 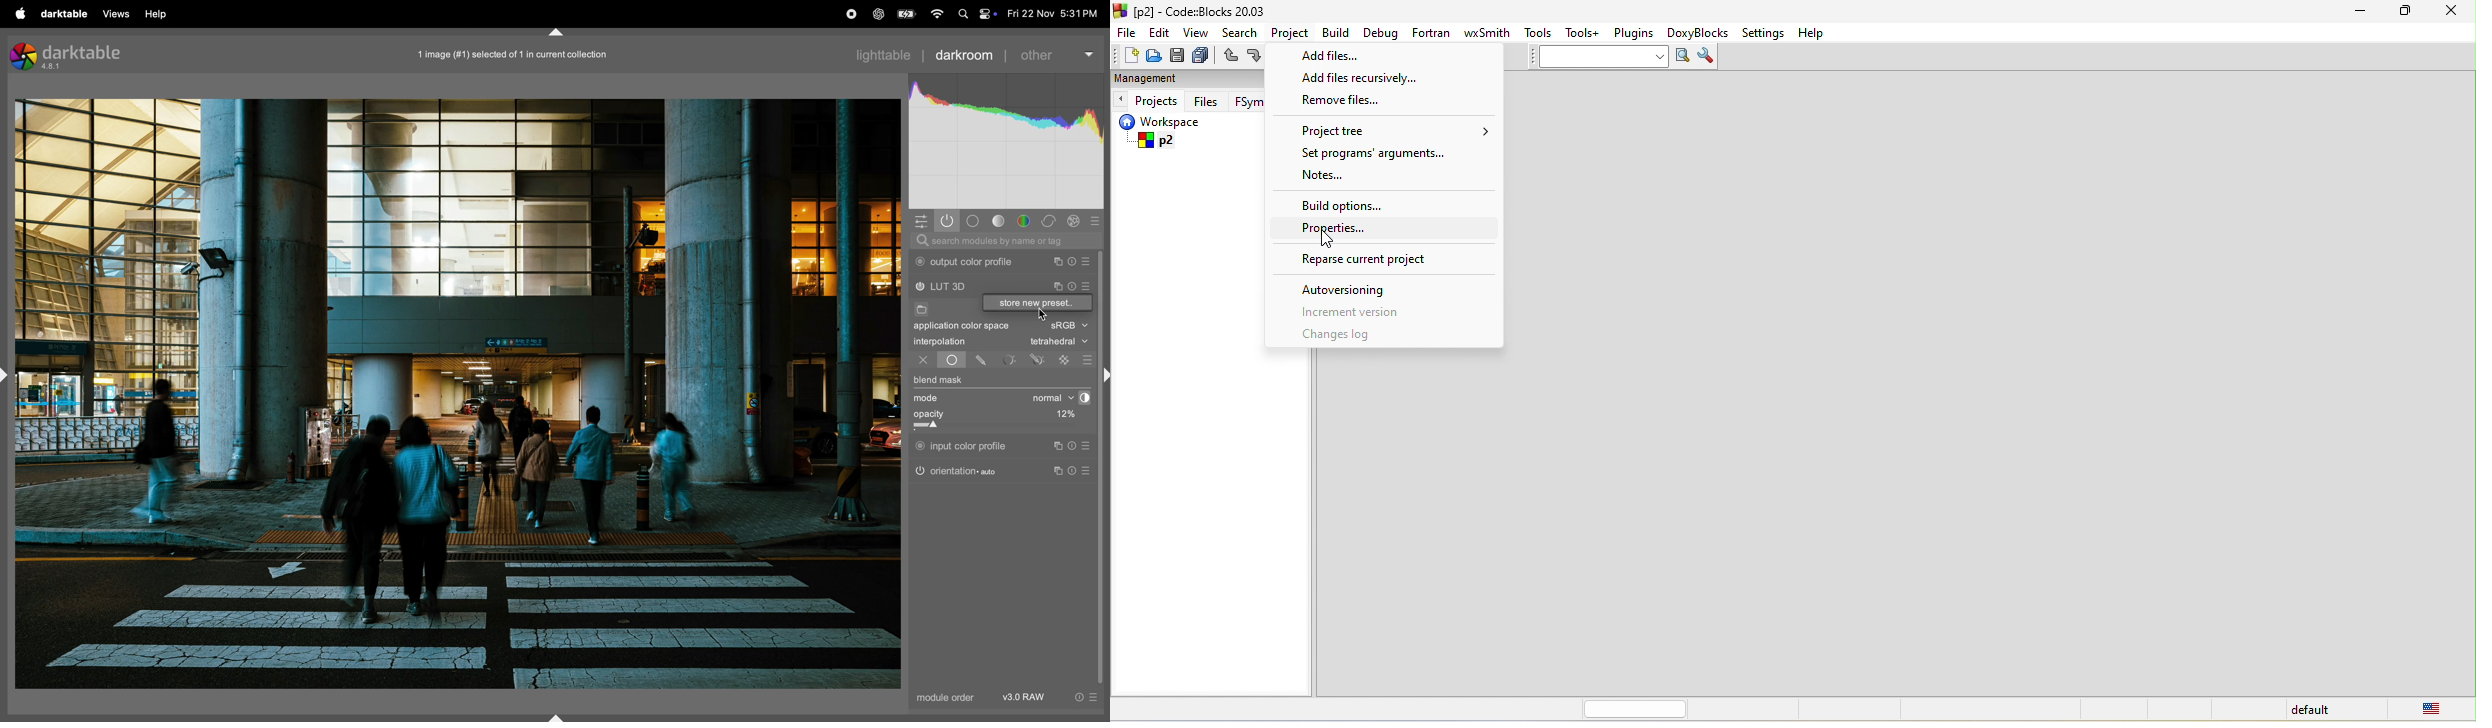 I want to click on apple widgets, so click(x=986, y=14).